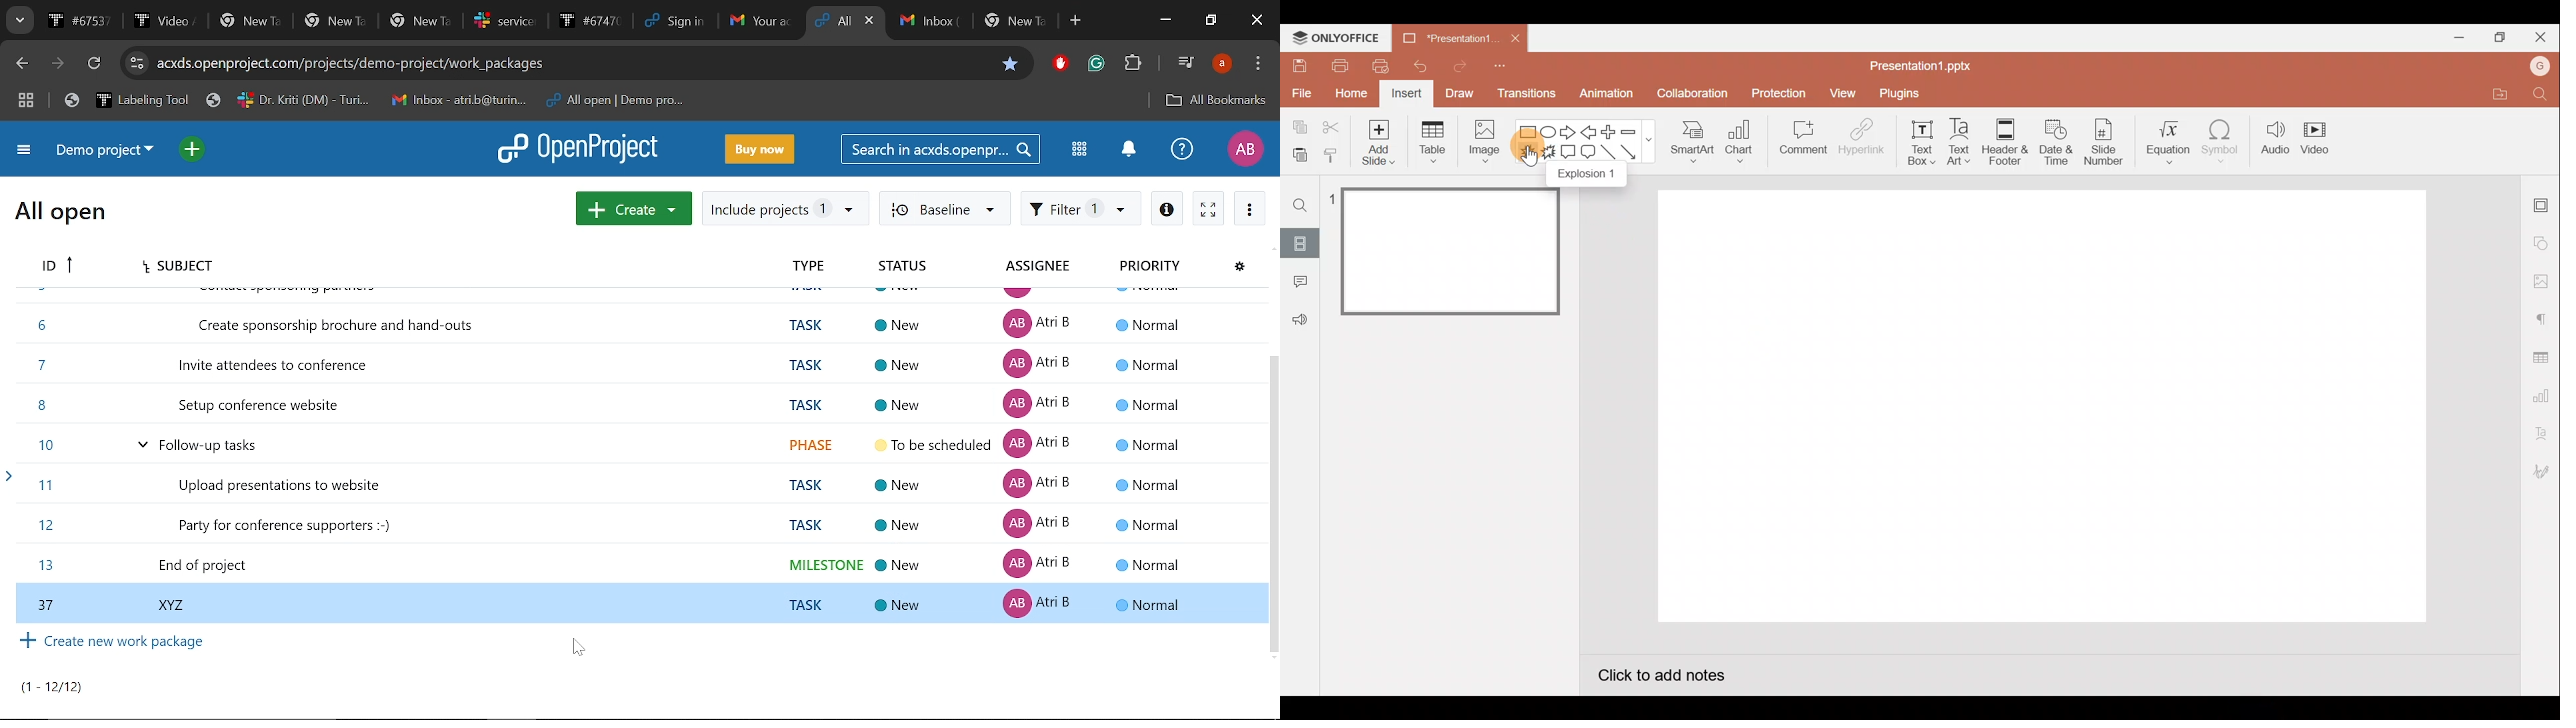 This screenshot has height=728, width=2576. Describe the element at coordinates (1503, 67) in the screenshot. I see `Customize quick access toolbar` at that location.